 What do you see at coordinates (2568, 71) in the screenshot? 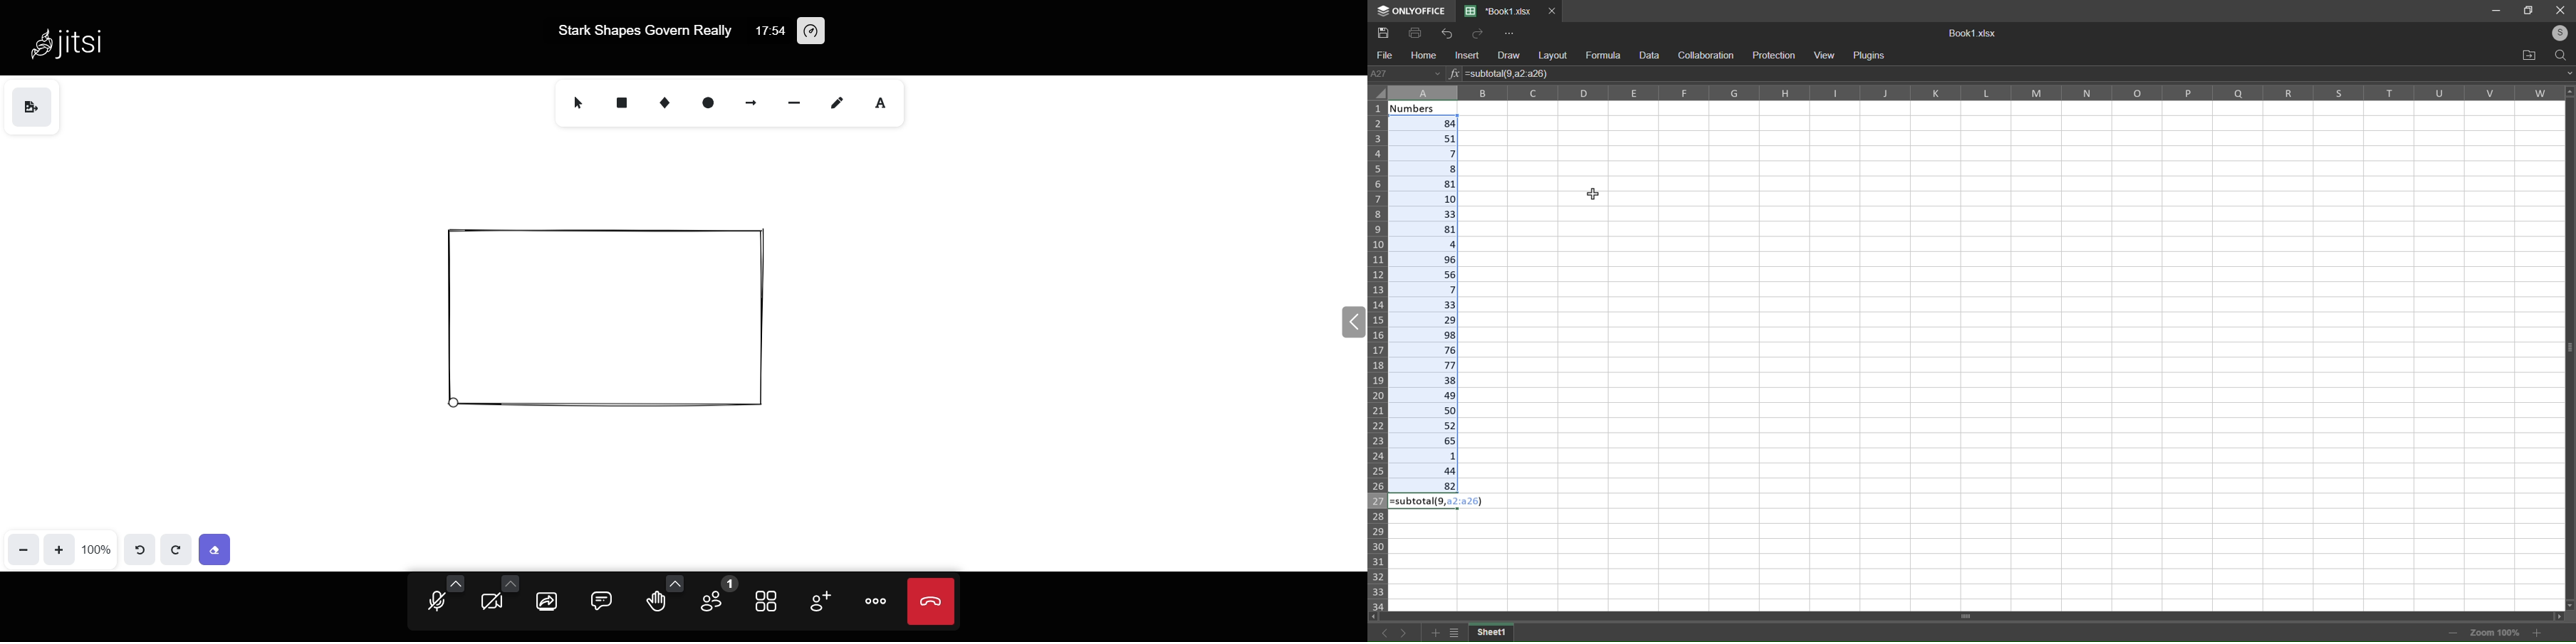
I see `expand` at bounding box center [2568, 71].